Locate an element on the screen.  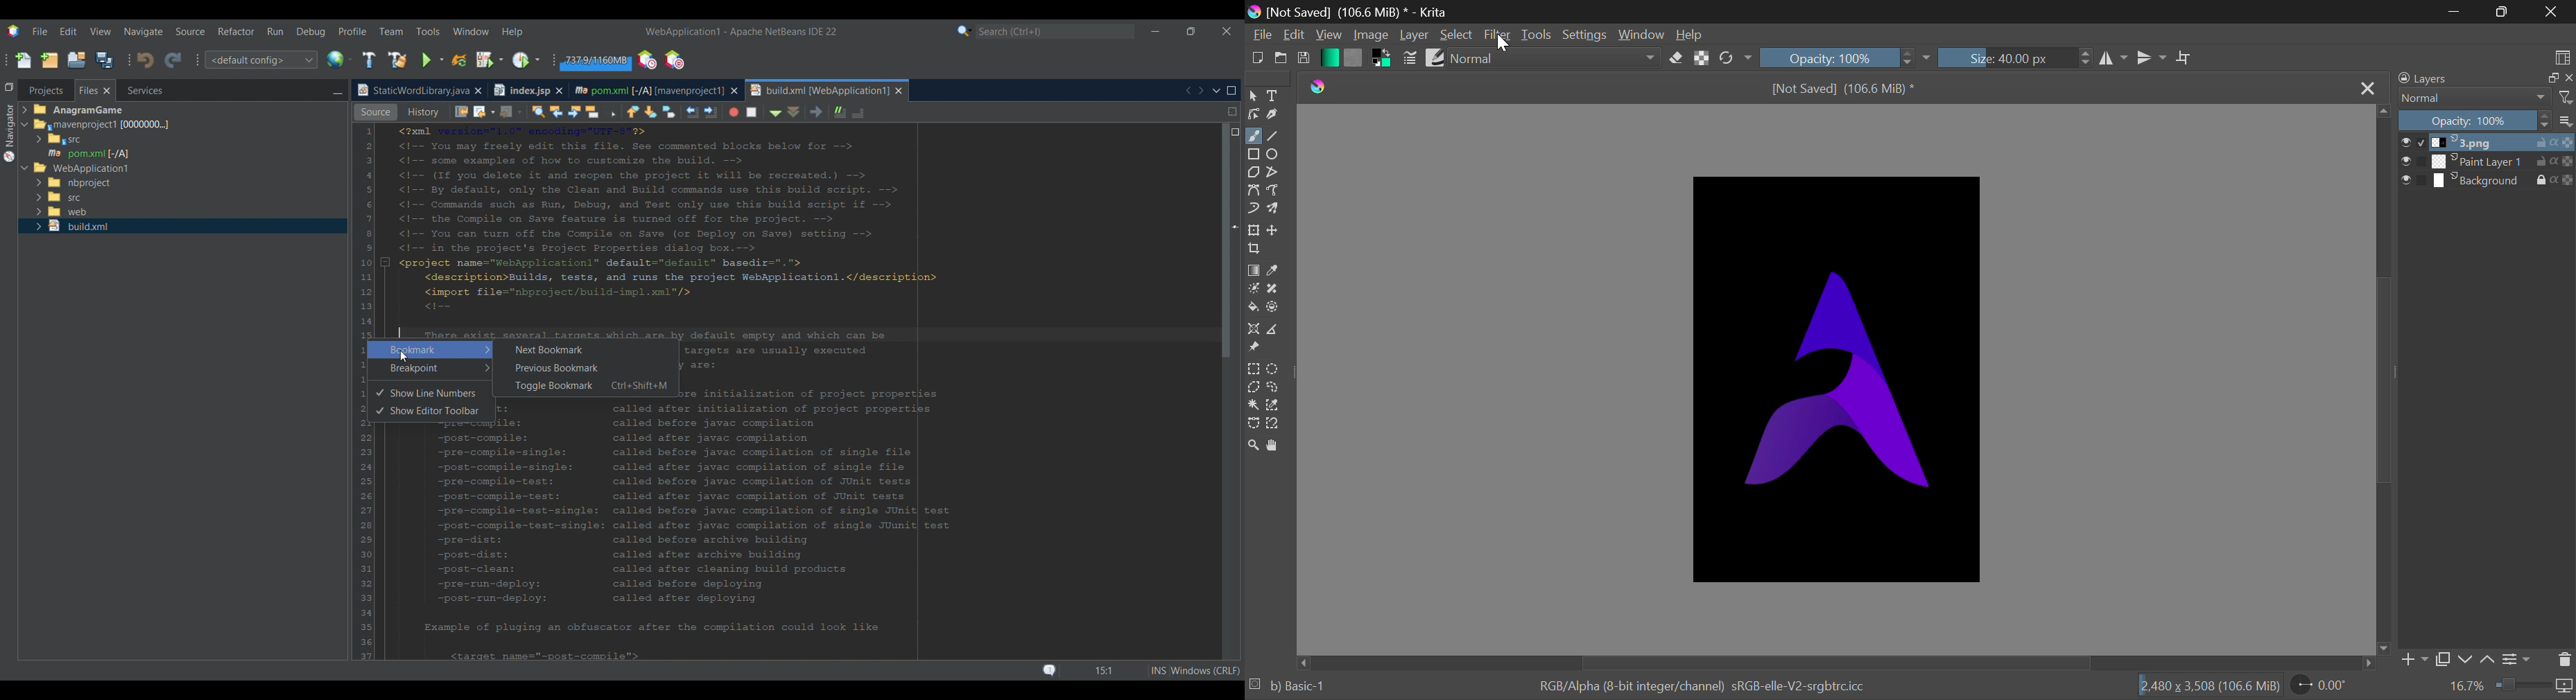
duration is located at coordinates (2533, 687).